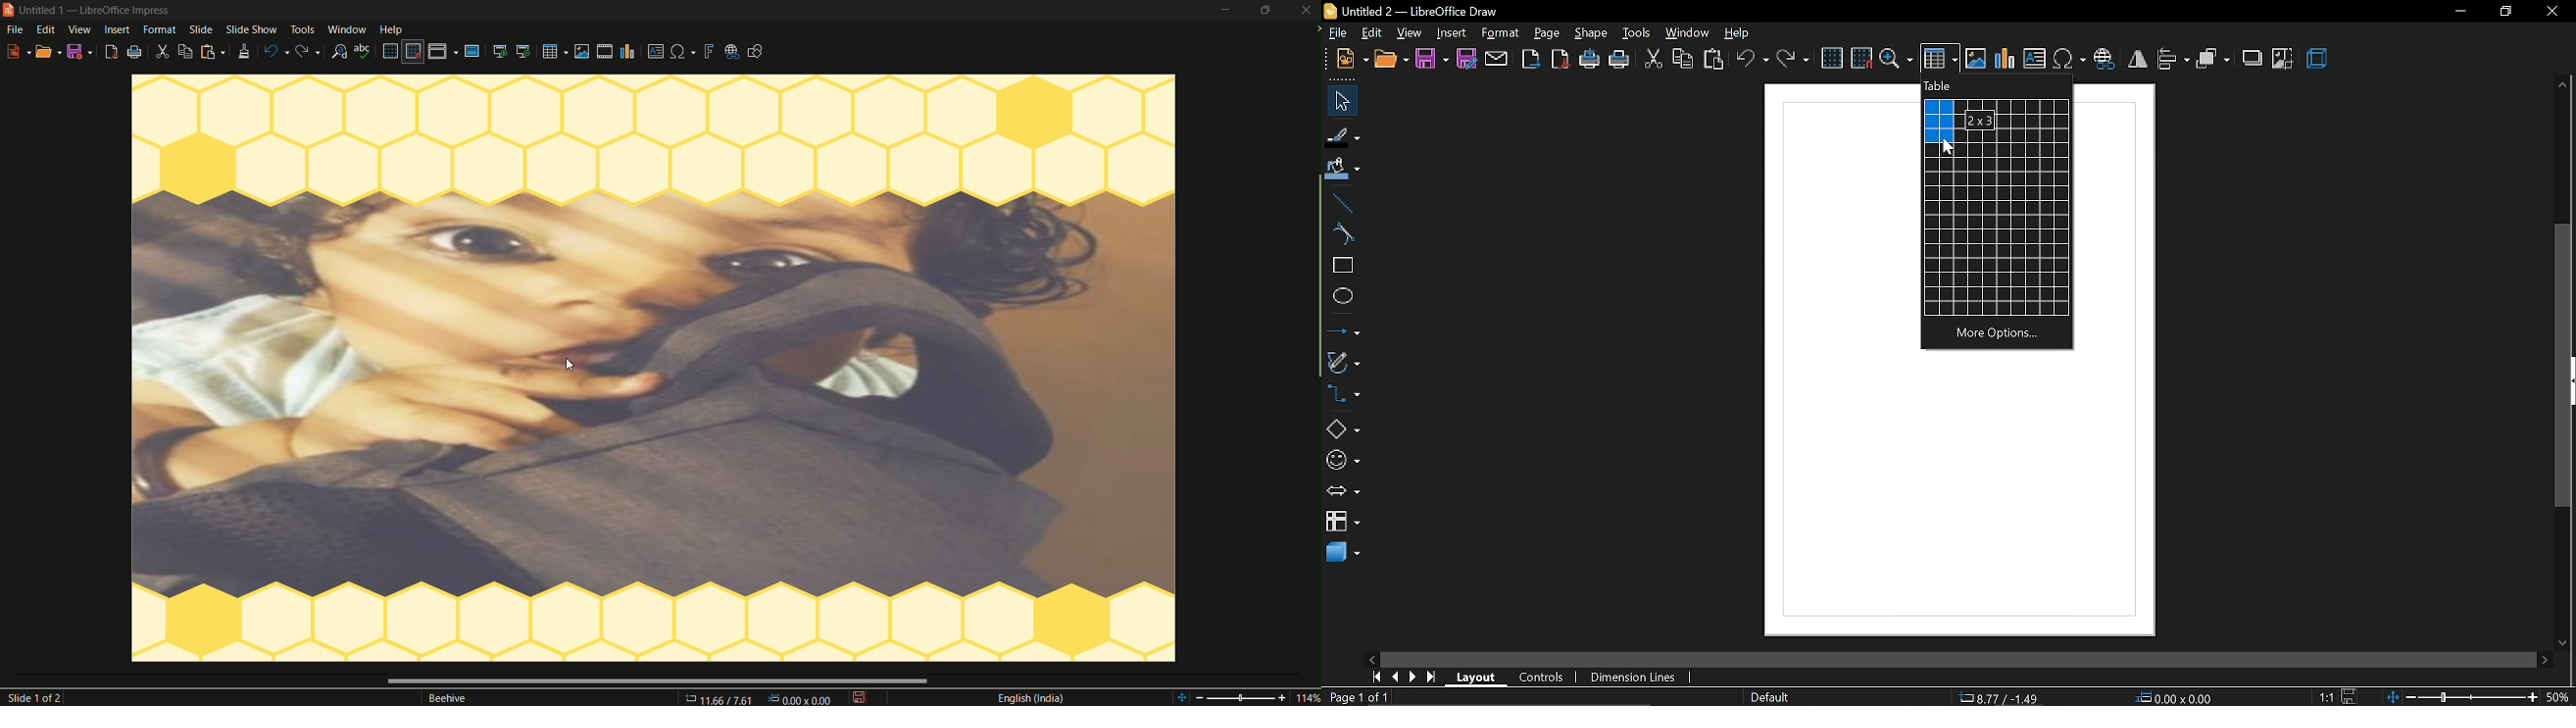 Image resolution: width=2576 pixels, height=728 pixels. Describe the element at coordinates (1465, 58) in the screenshot. I see `save as` at that location.